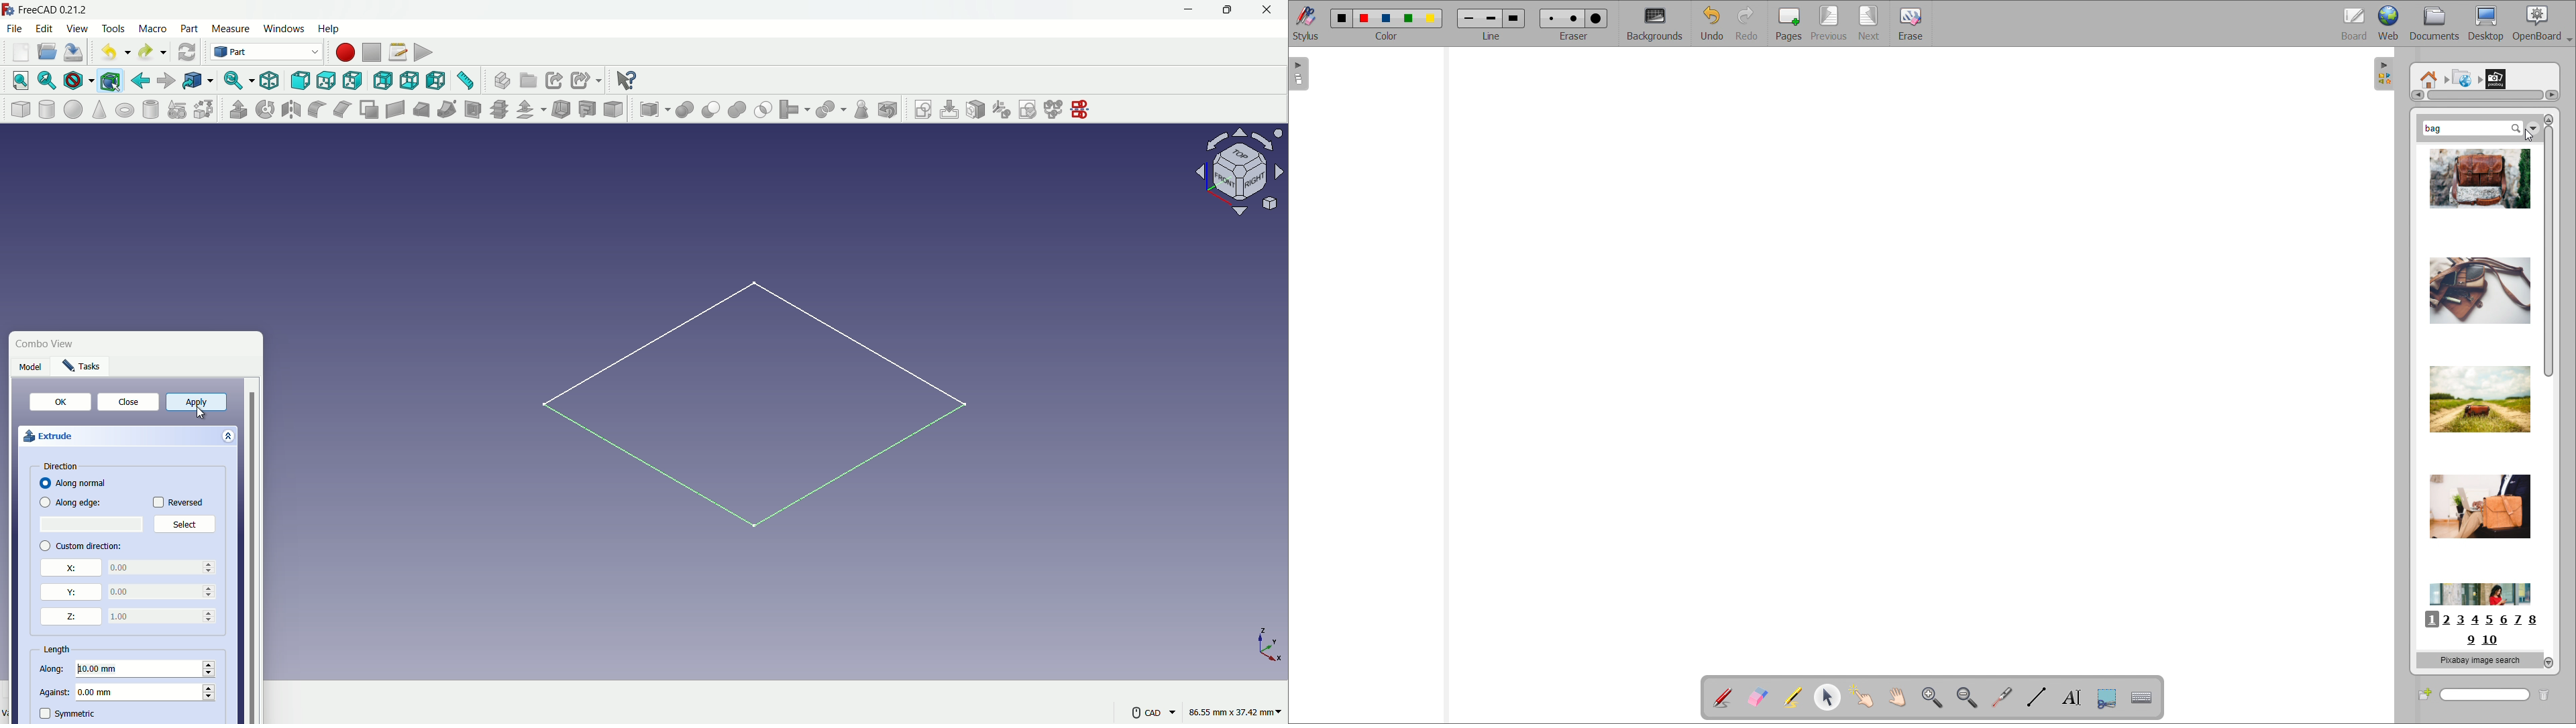  What do you see at coordinates (69, 592) in the screenshot?
I see `y direction` at bounding box center [69, 592].